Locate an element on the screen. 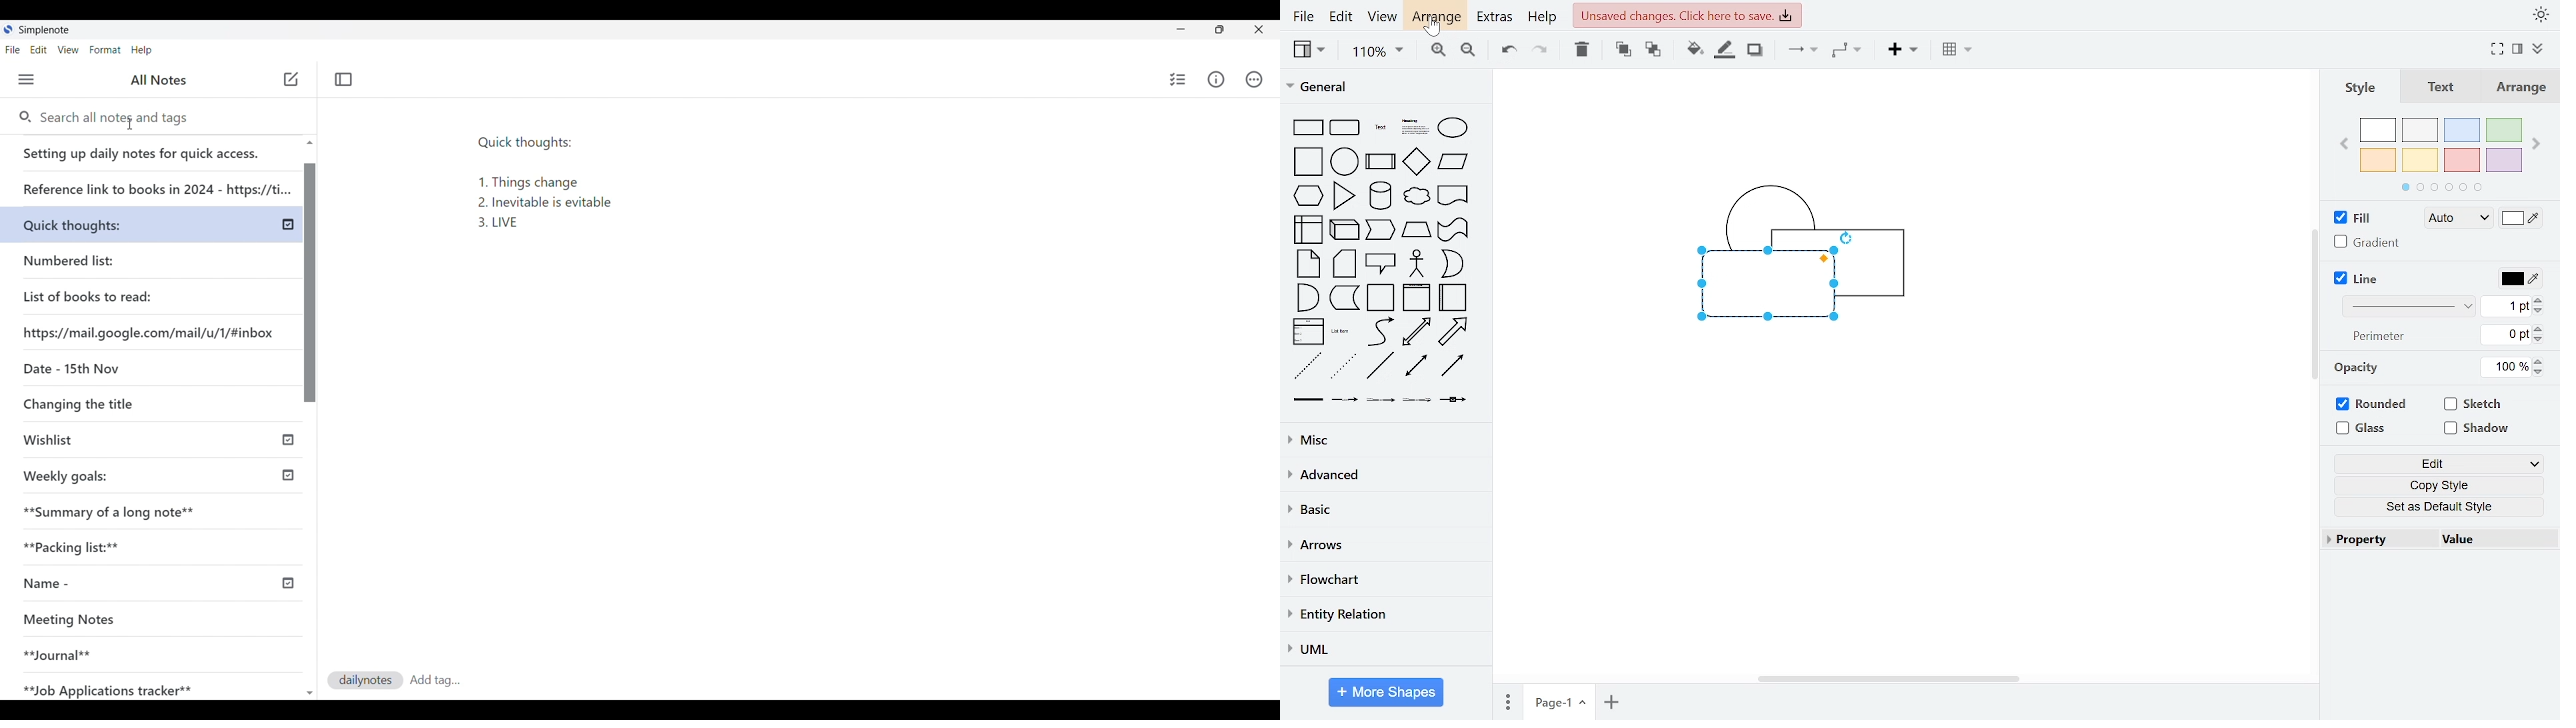 This screenshot has width=2576, height=728. decrease perimeter is located at coordinates (2539, 339).